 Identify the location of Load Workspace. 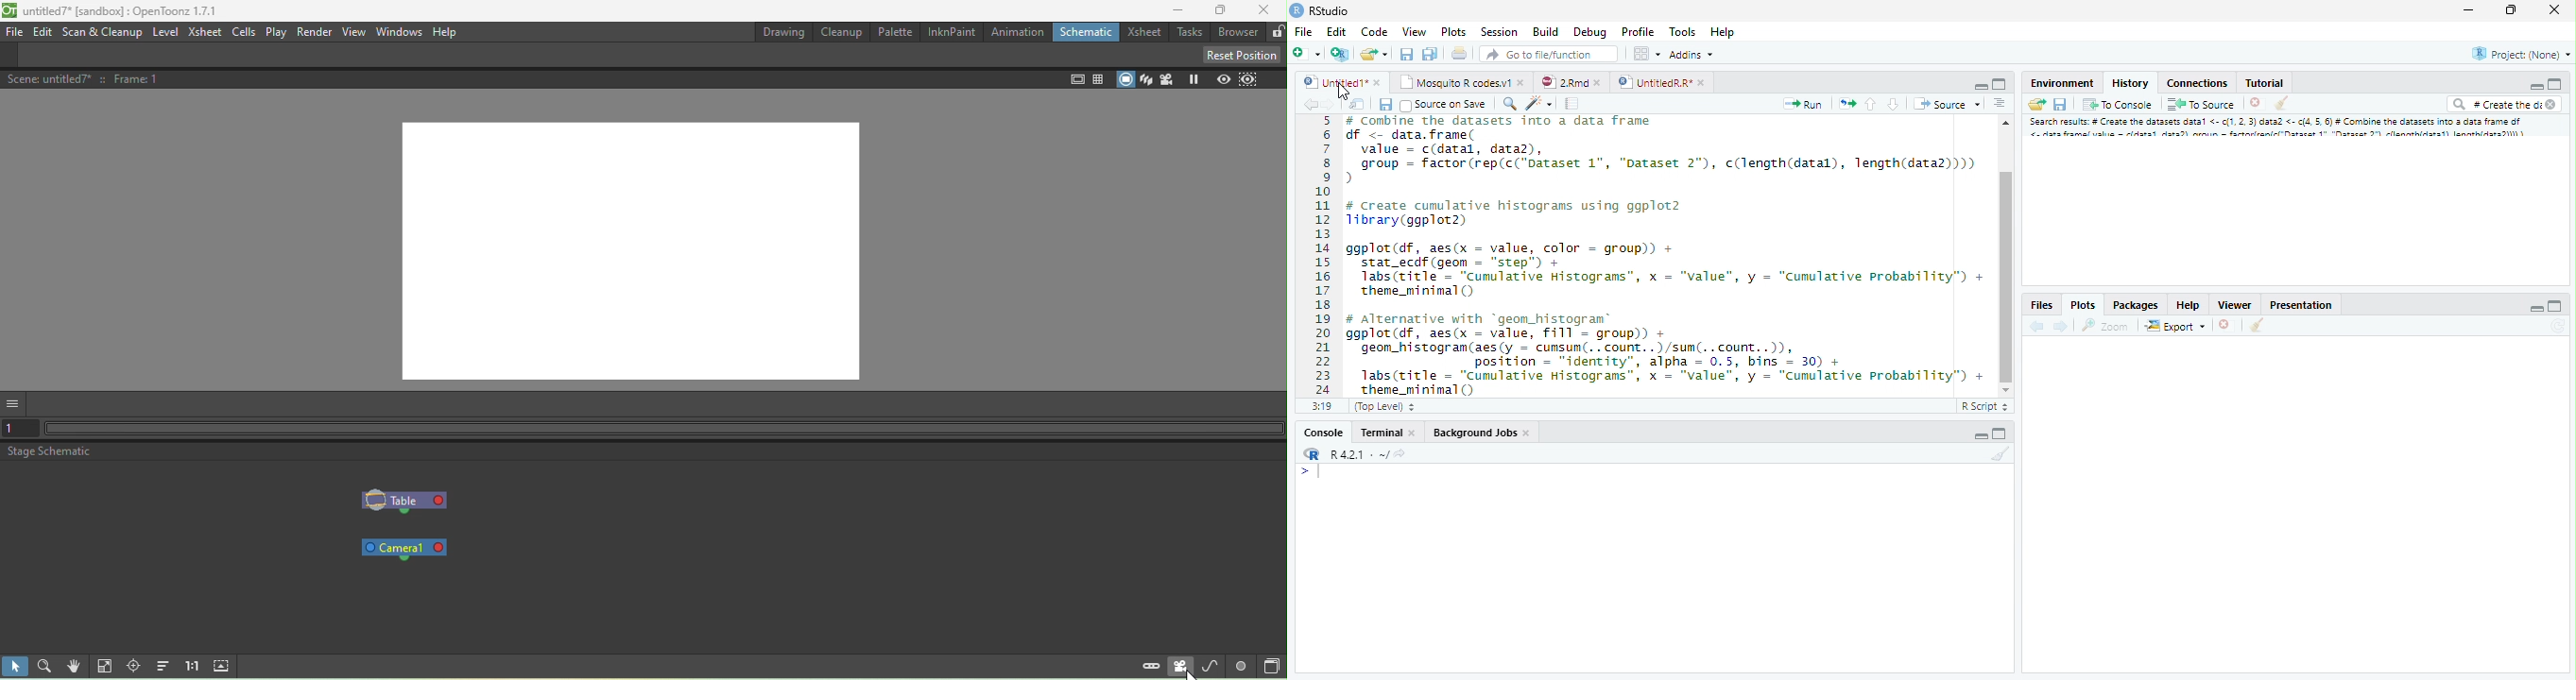
(2038, 107).